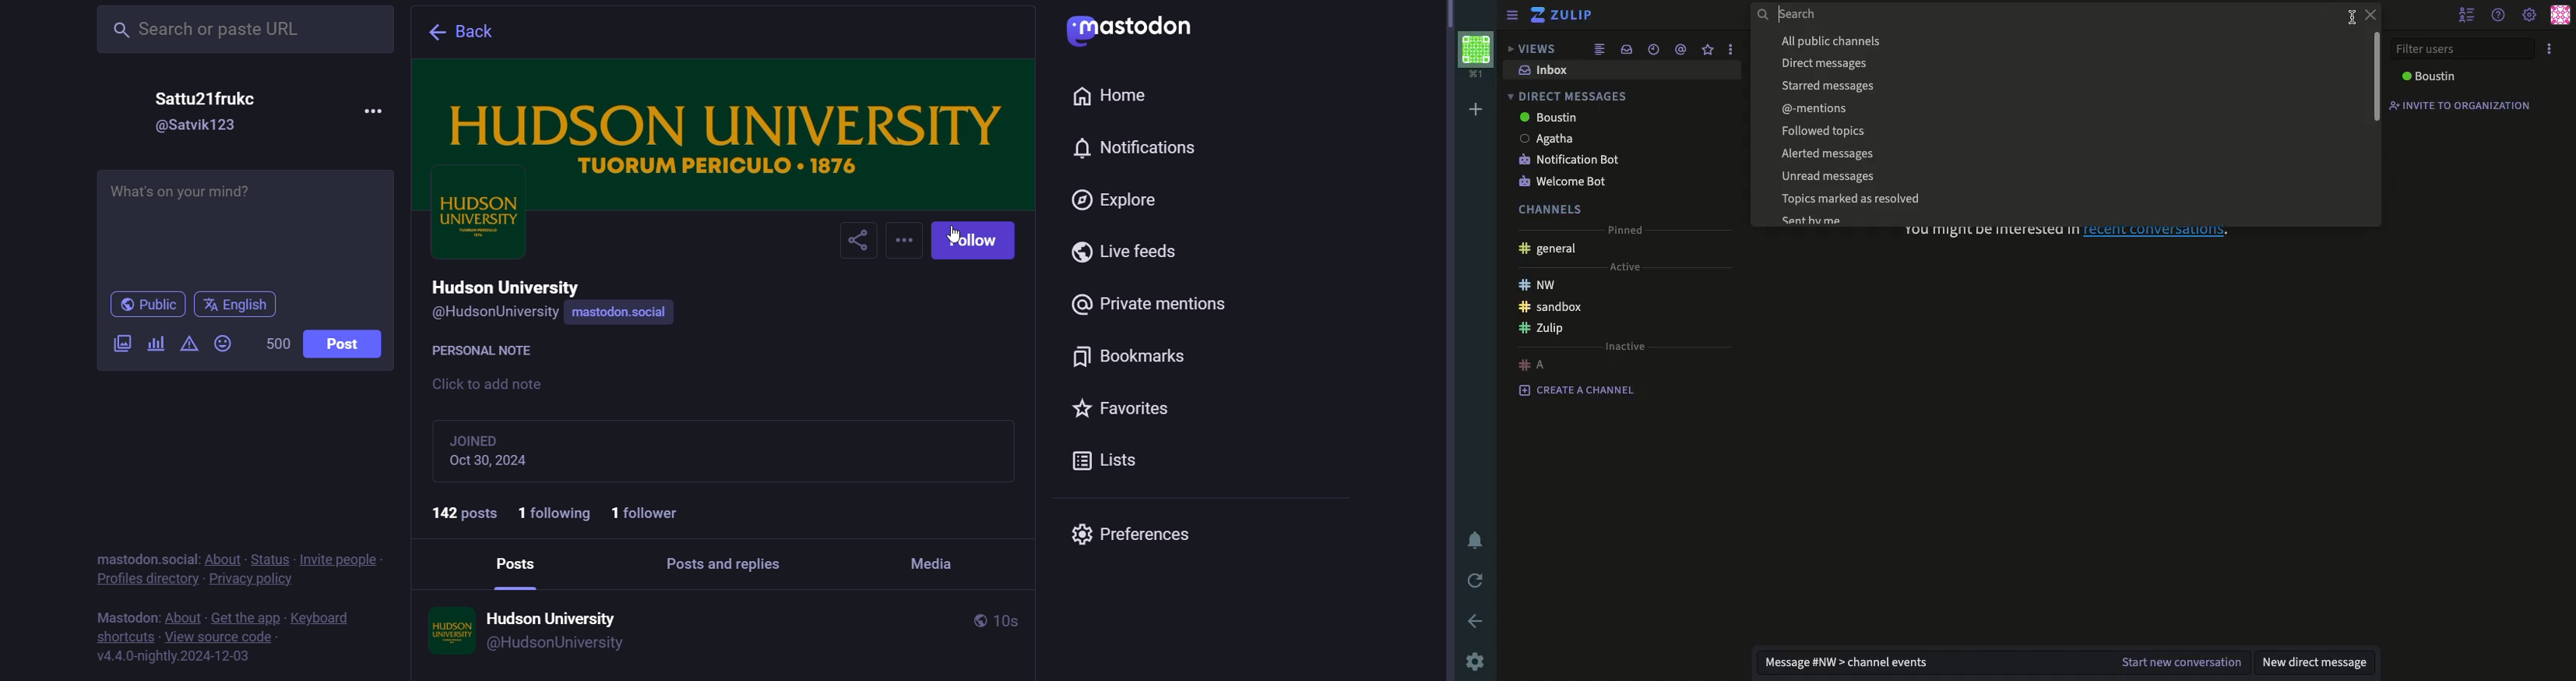  What do you see at coordinates (2551, 50) in the screenshot?
I see `options` at bounding box center [2551, 50].